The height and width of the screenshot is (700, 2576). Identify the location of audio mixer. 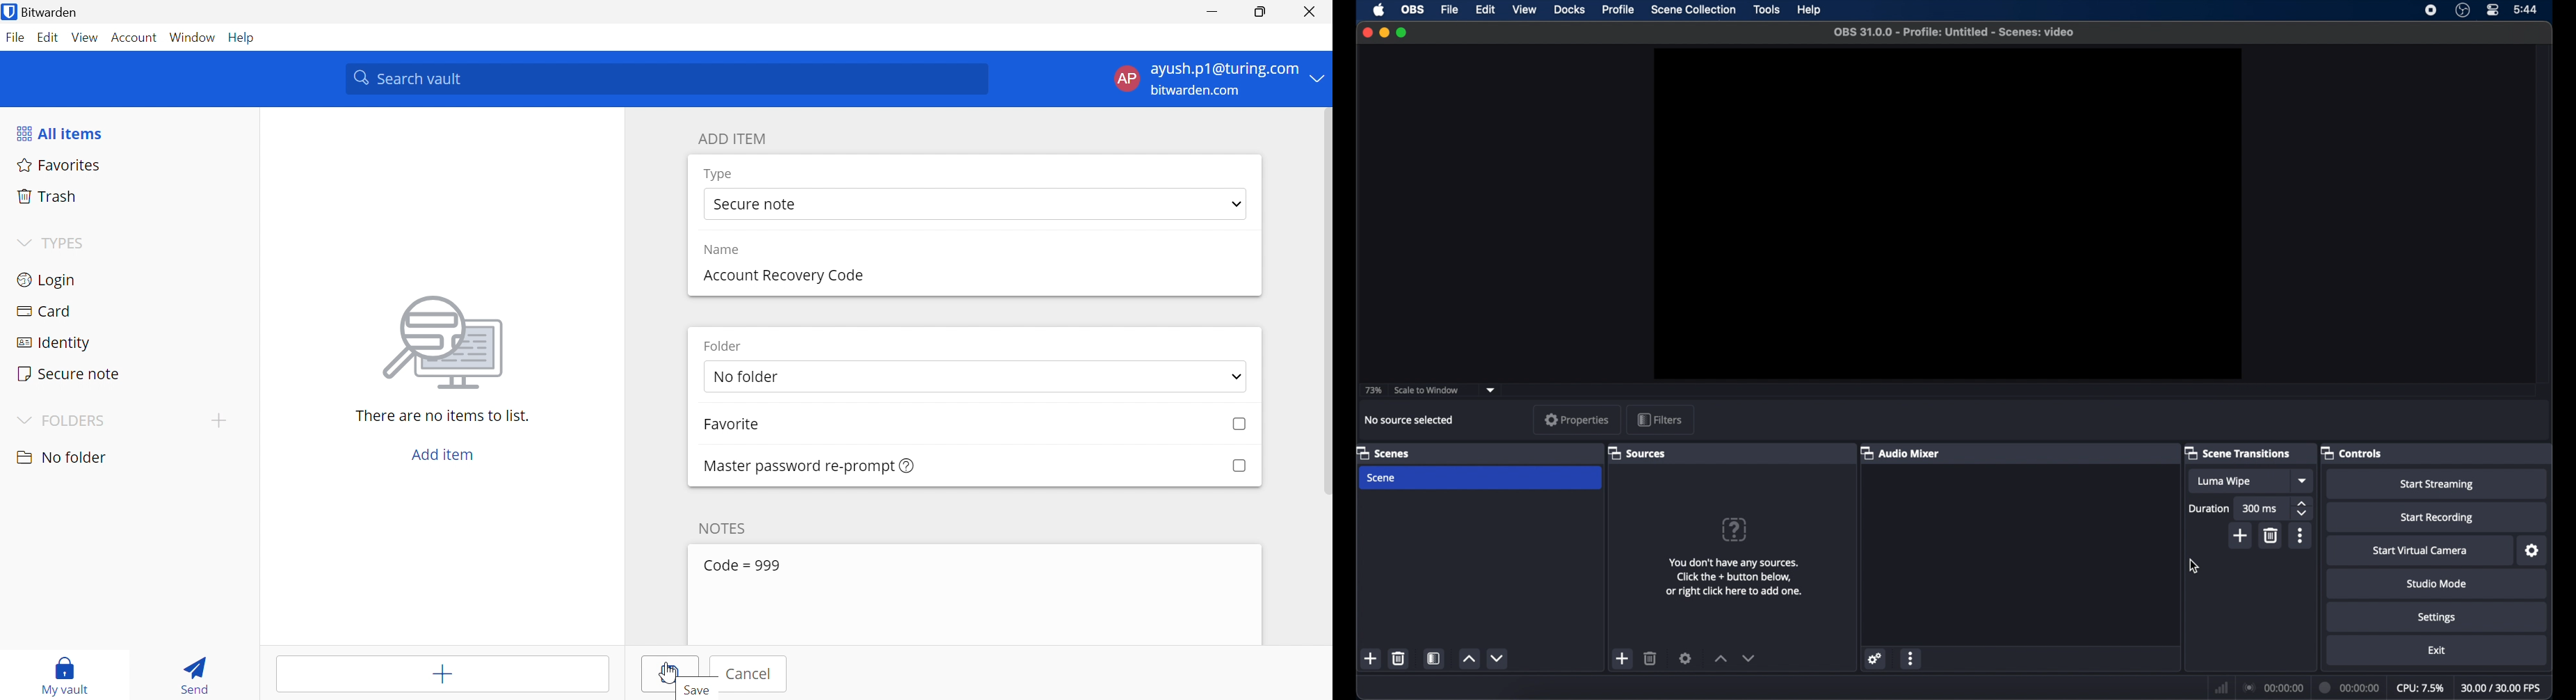
(1901, 452).